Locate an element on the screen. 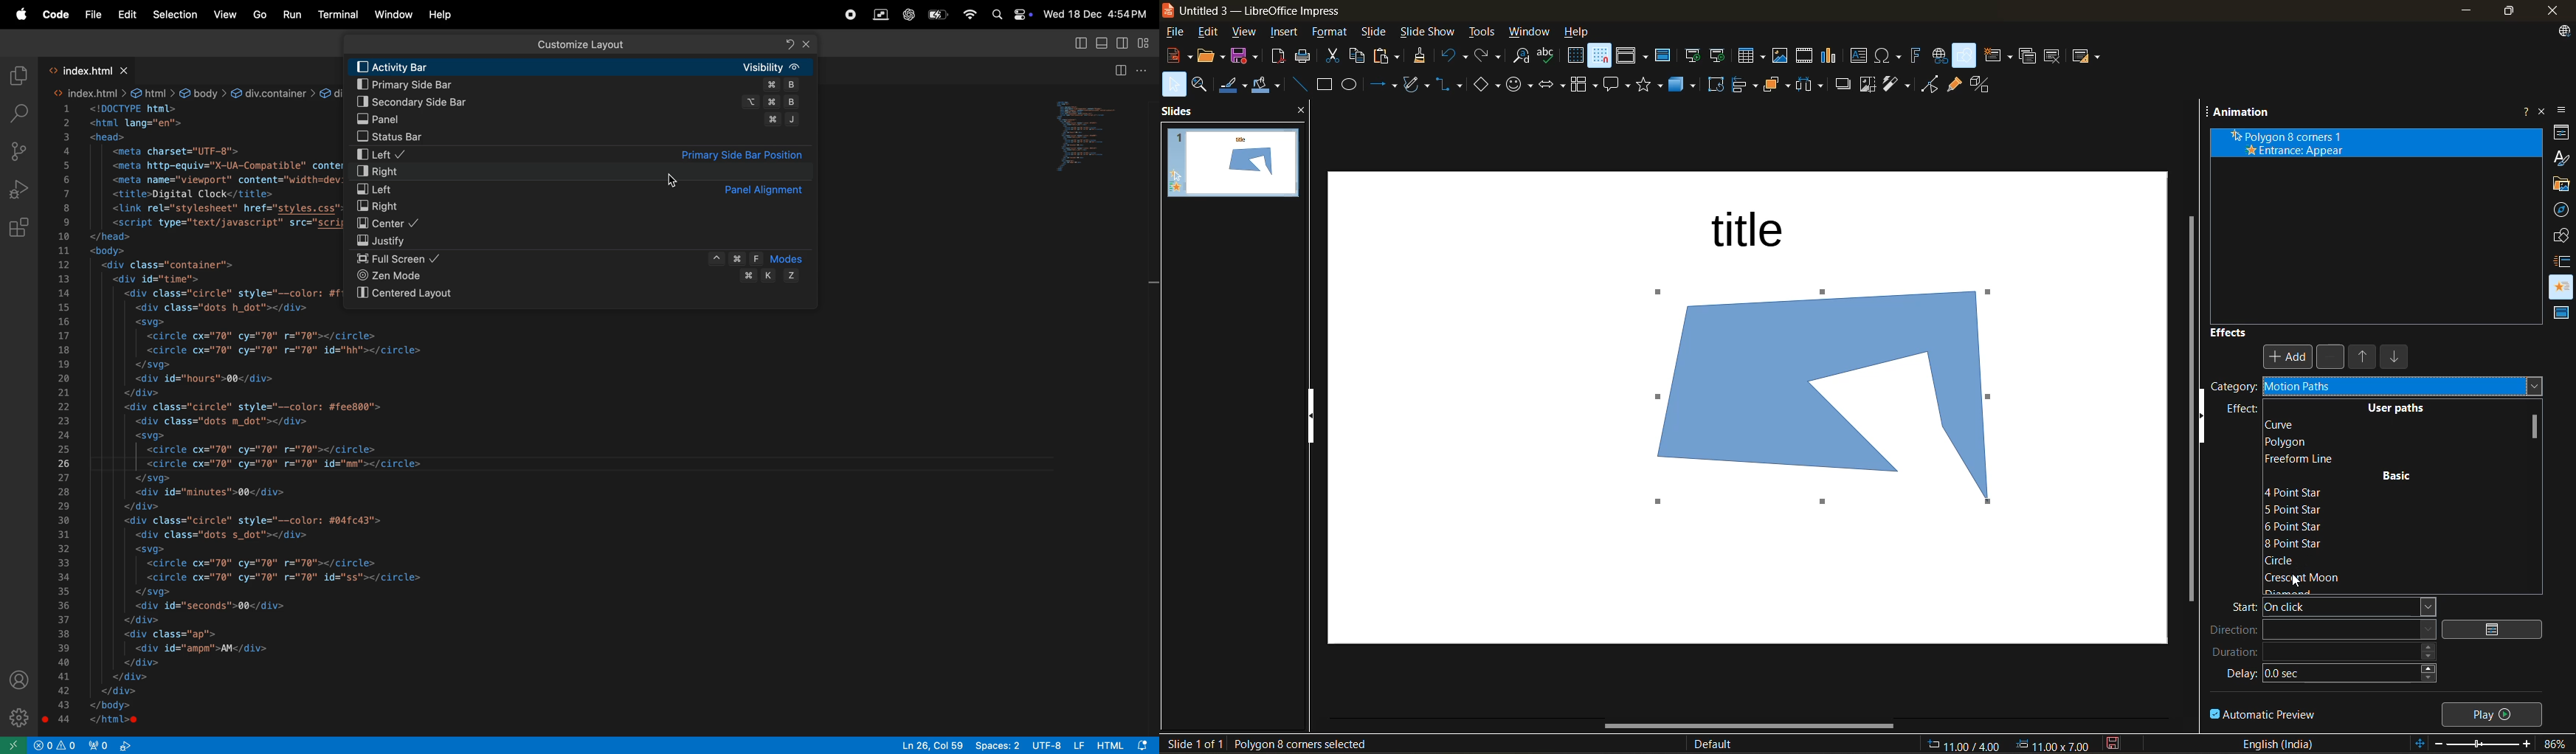 This screenshot has width=2576, height=756. html is located at coordinates (1126, 744).